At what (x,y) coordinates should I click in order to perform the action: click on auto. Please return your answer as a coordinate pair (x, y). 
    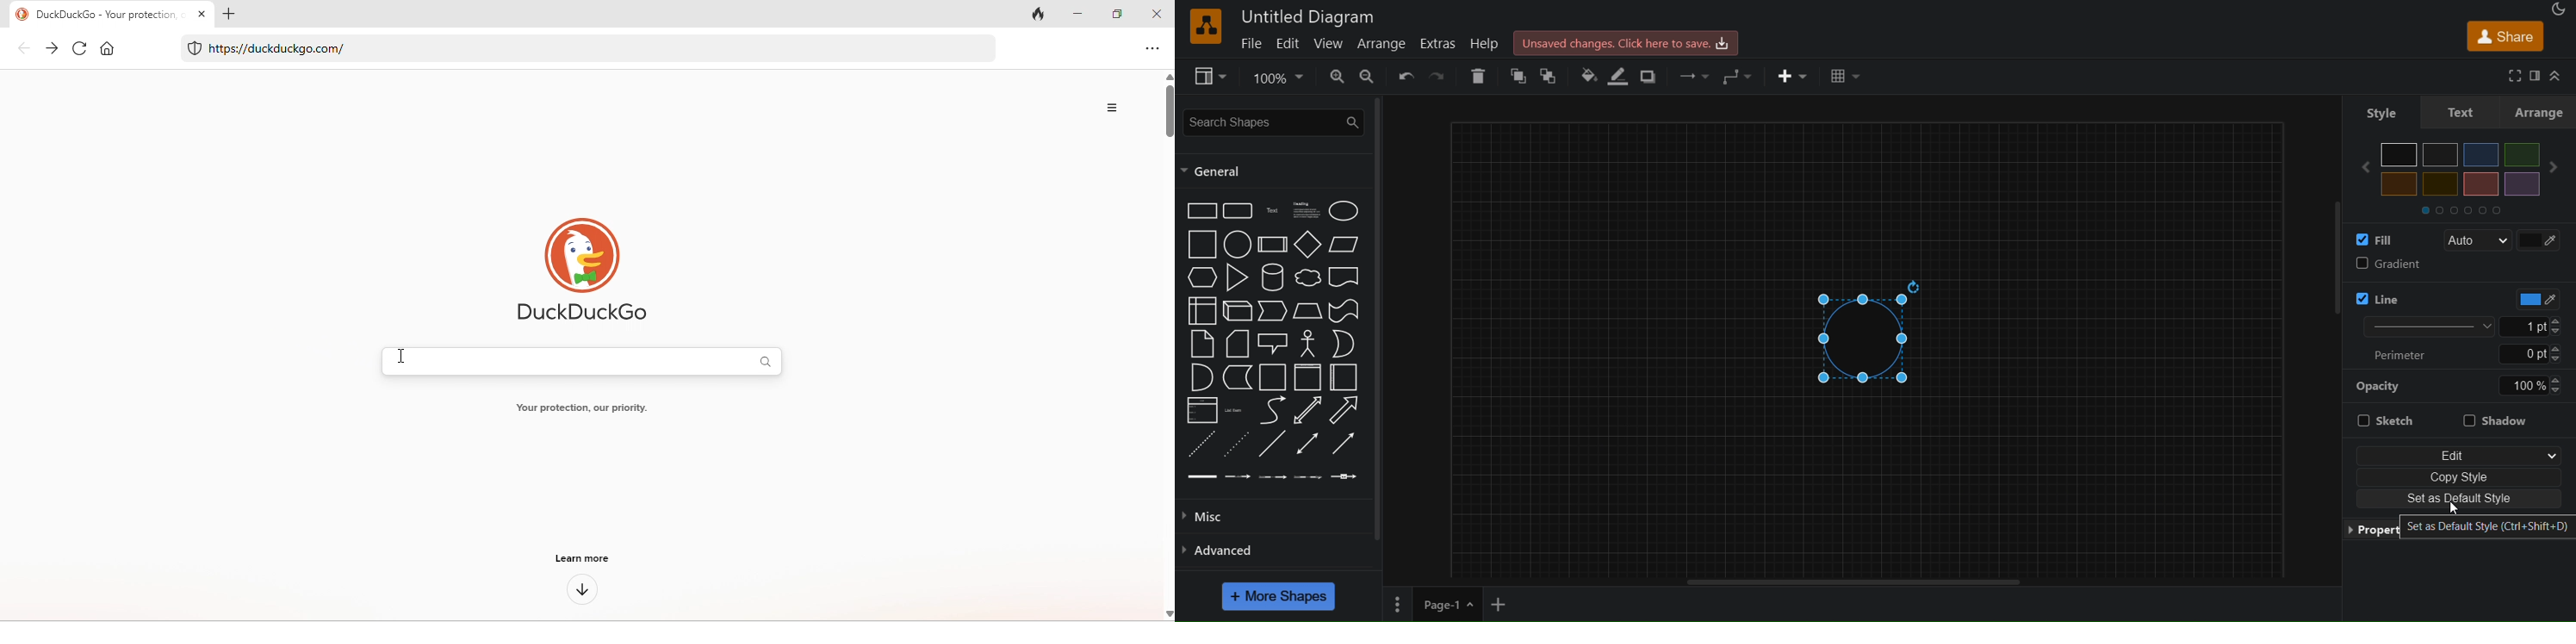
    Looking at the image, I should click on (2477, 241).